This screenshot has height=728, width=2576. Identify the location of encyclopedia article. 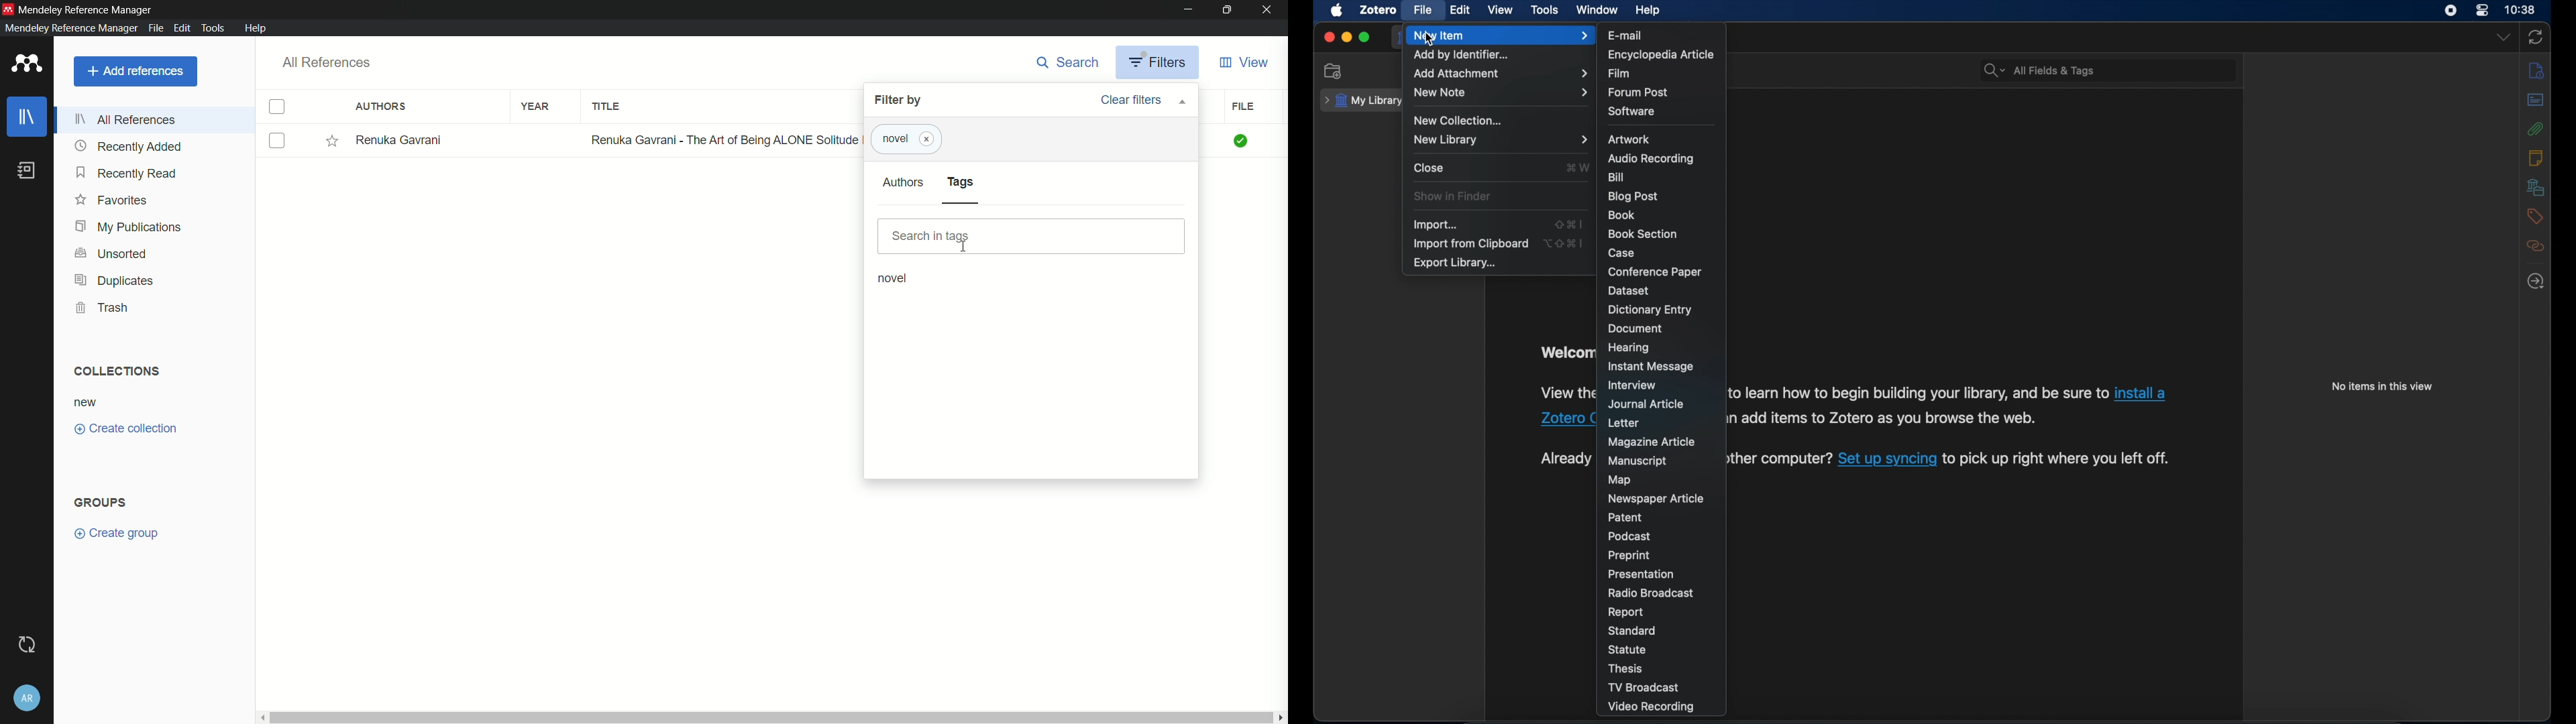
(1661, 55).